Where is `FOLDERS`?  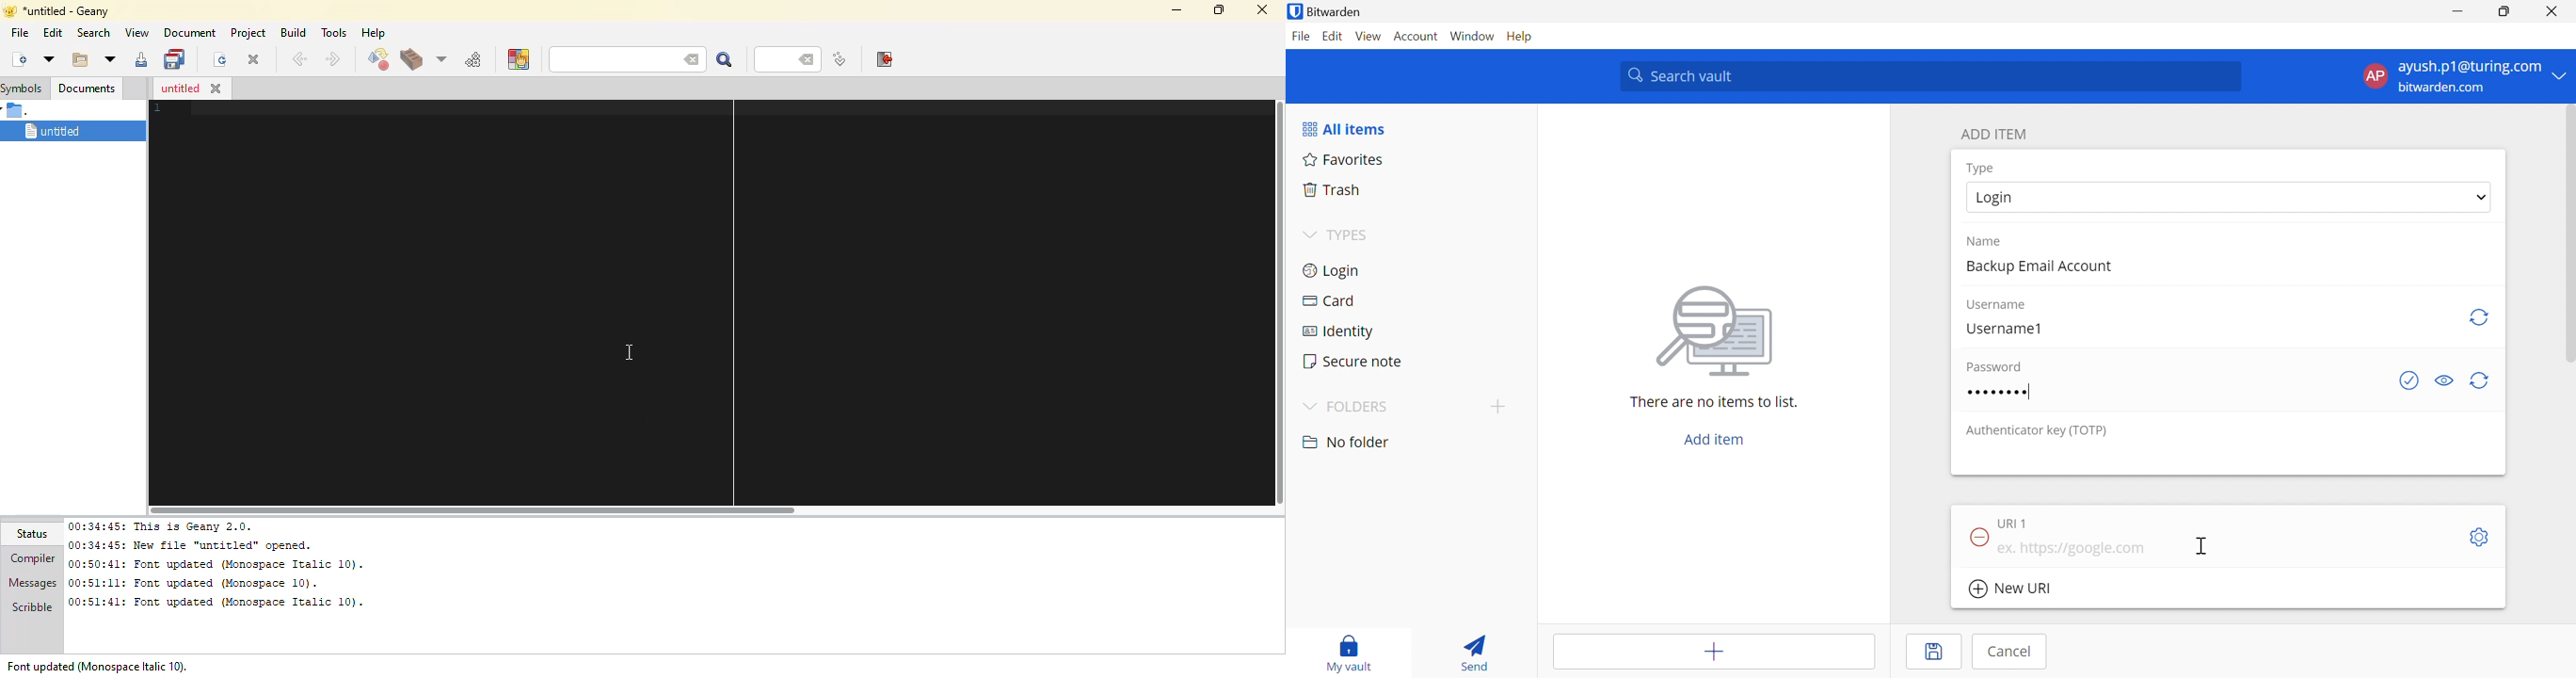
FOLDERS is located at coordinates (1347, 406).